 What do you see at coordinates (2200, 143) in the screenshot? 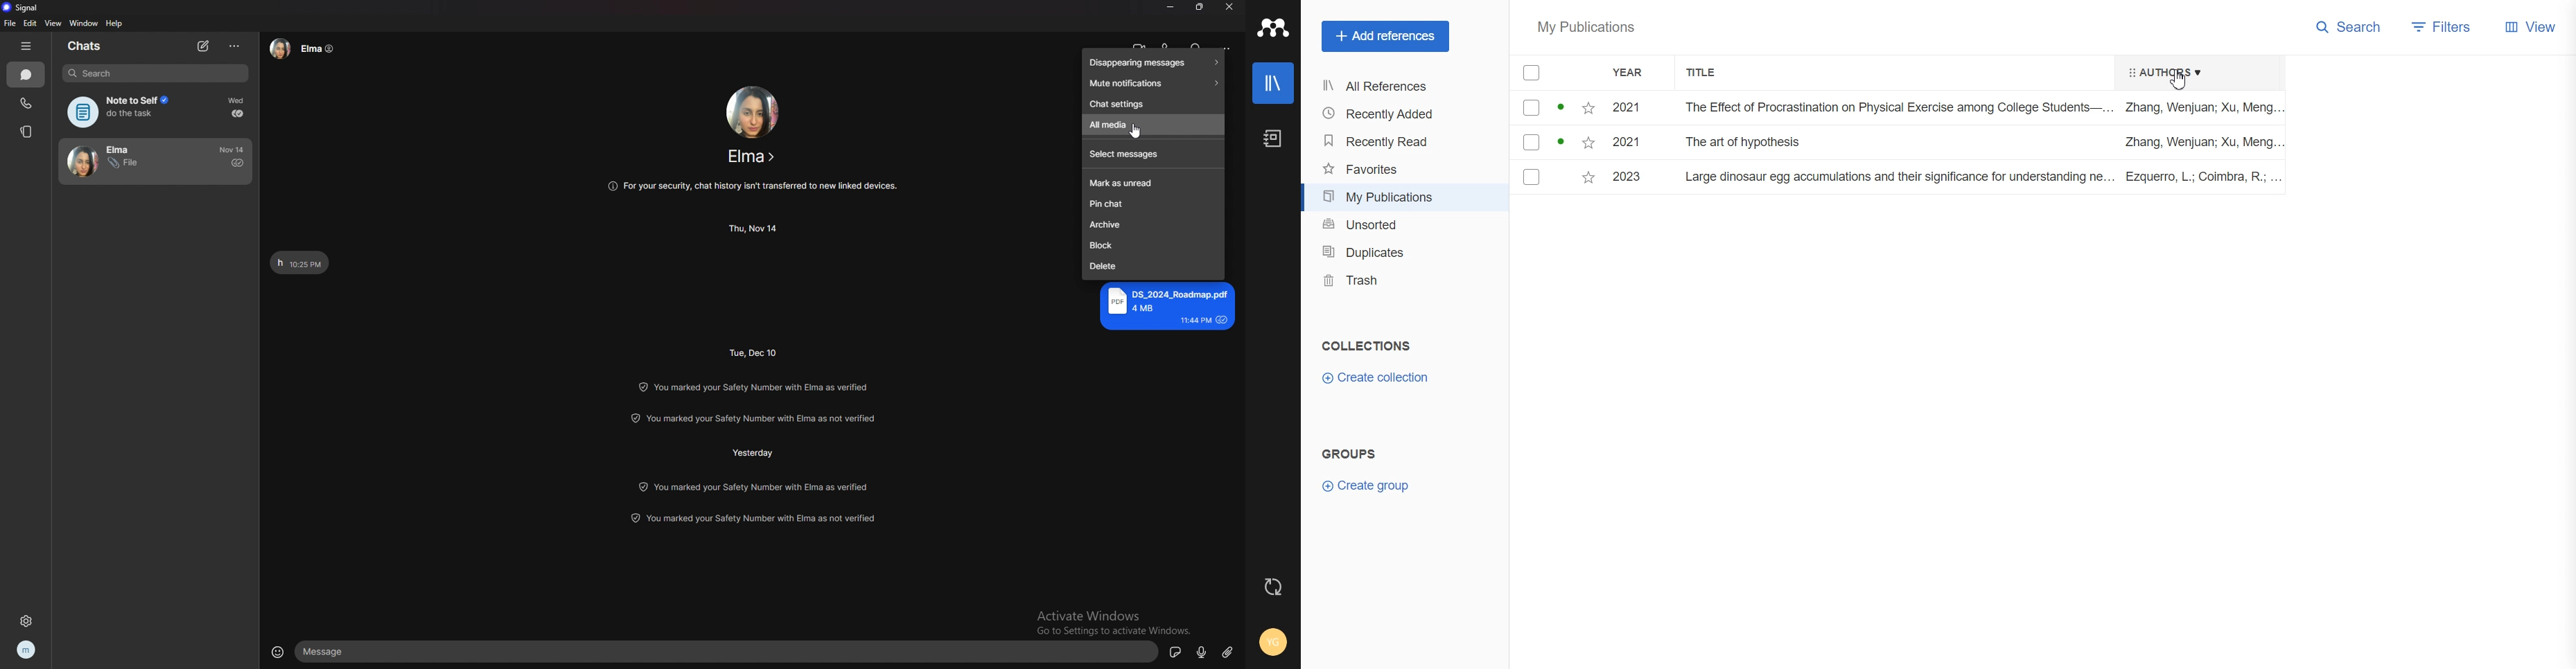
I see `Zhang, Wenjuan; Xu, Meng.` at bounding box center [2200, 143].